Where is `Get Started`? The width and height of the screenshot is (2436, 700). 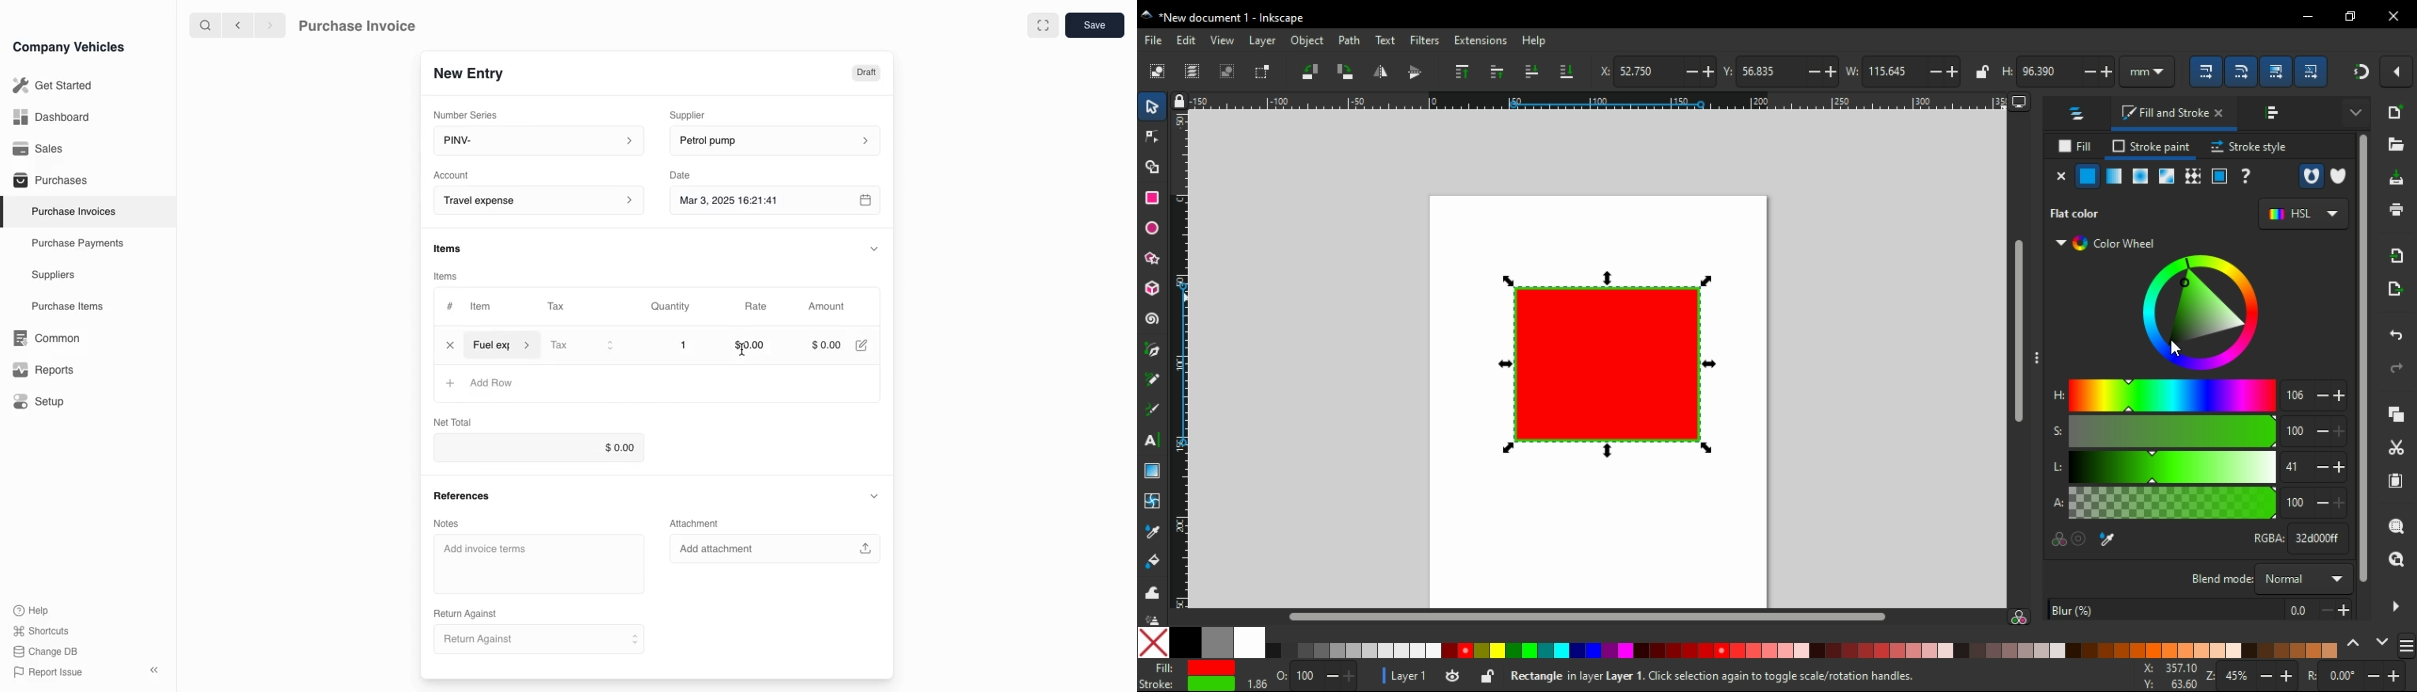 Get Started is located at coordinates (50, 85).